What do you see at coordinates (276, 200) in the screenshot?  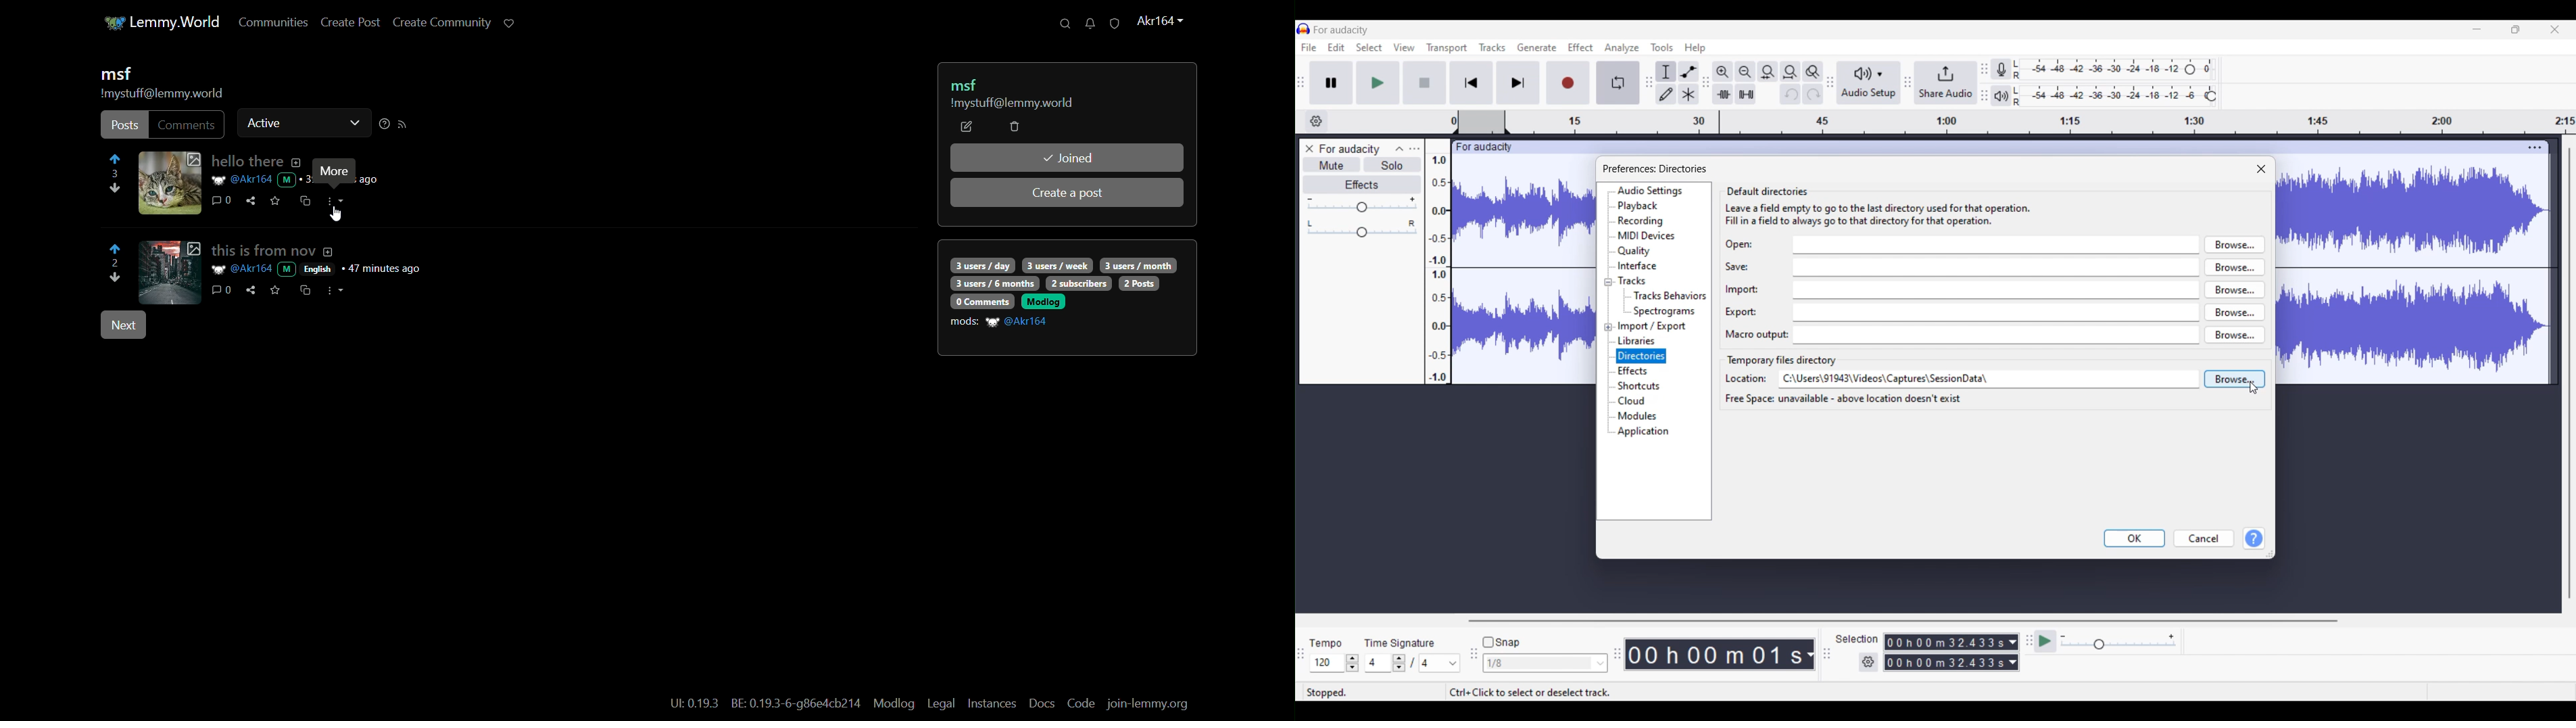 I see `saved` at bounding box center [276, 200].